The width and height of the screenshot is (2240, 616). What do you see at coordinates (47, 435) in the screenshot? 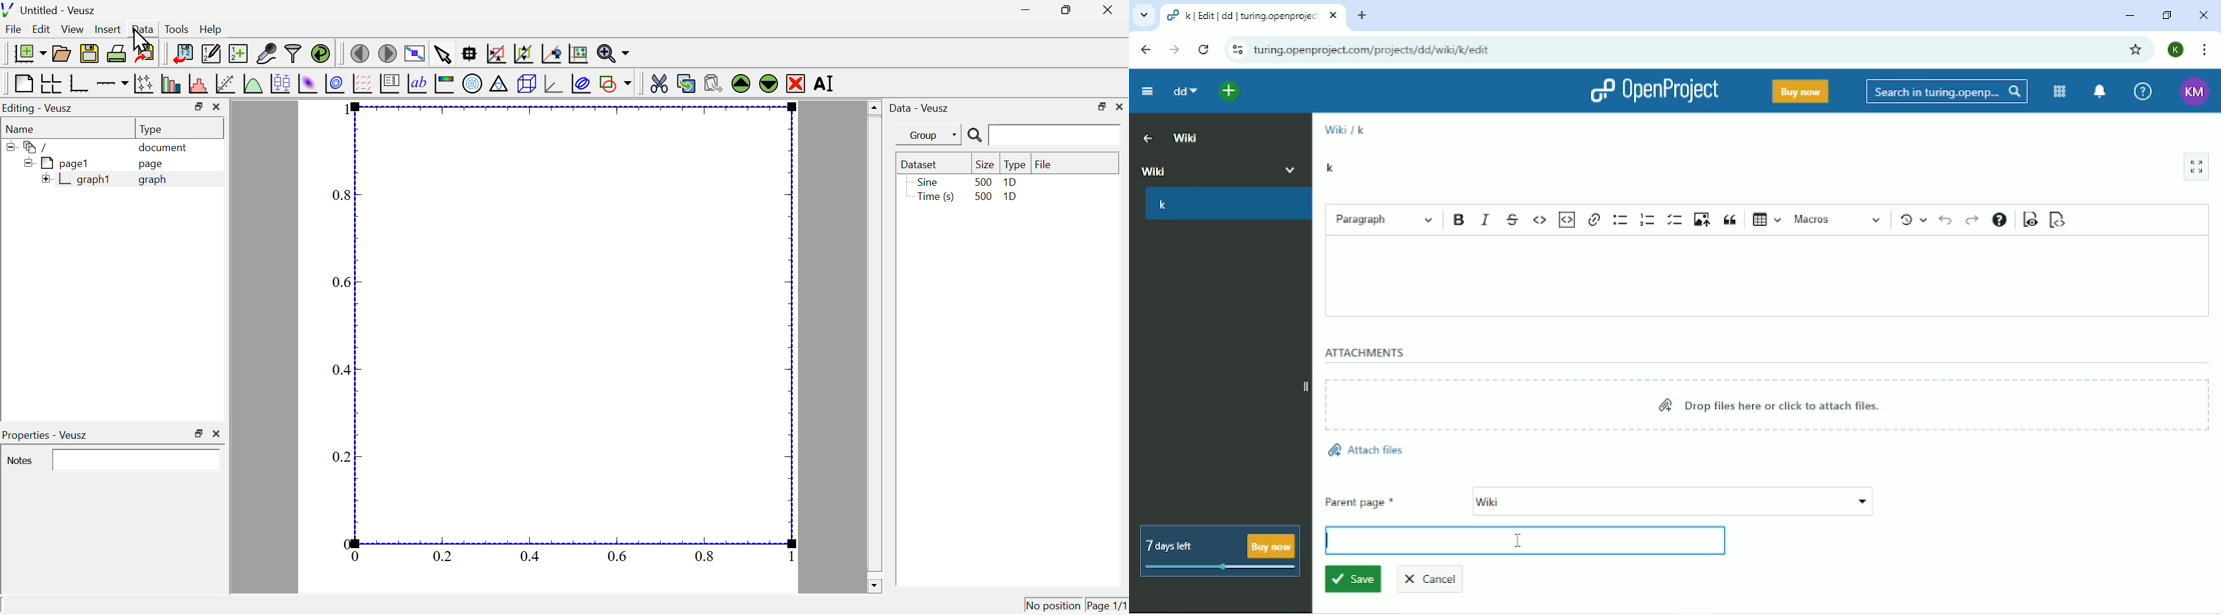
I see `Properties - veusz` at bounding box center [47, 435].